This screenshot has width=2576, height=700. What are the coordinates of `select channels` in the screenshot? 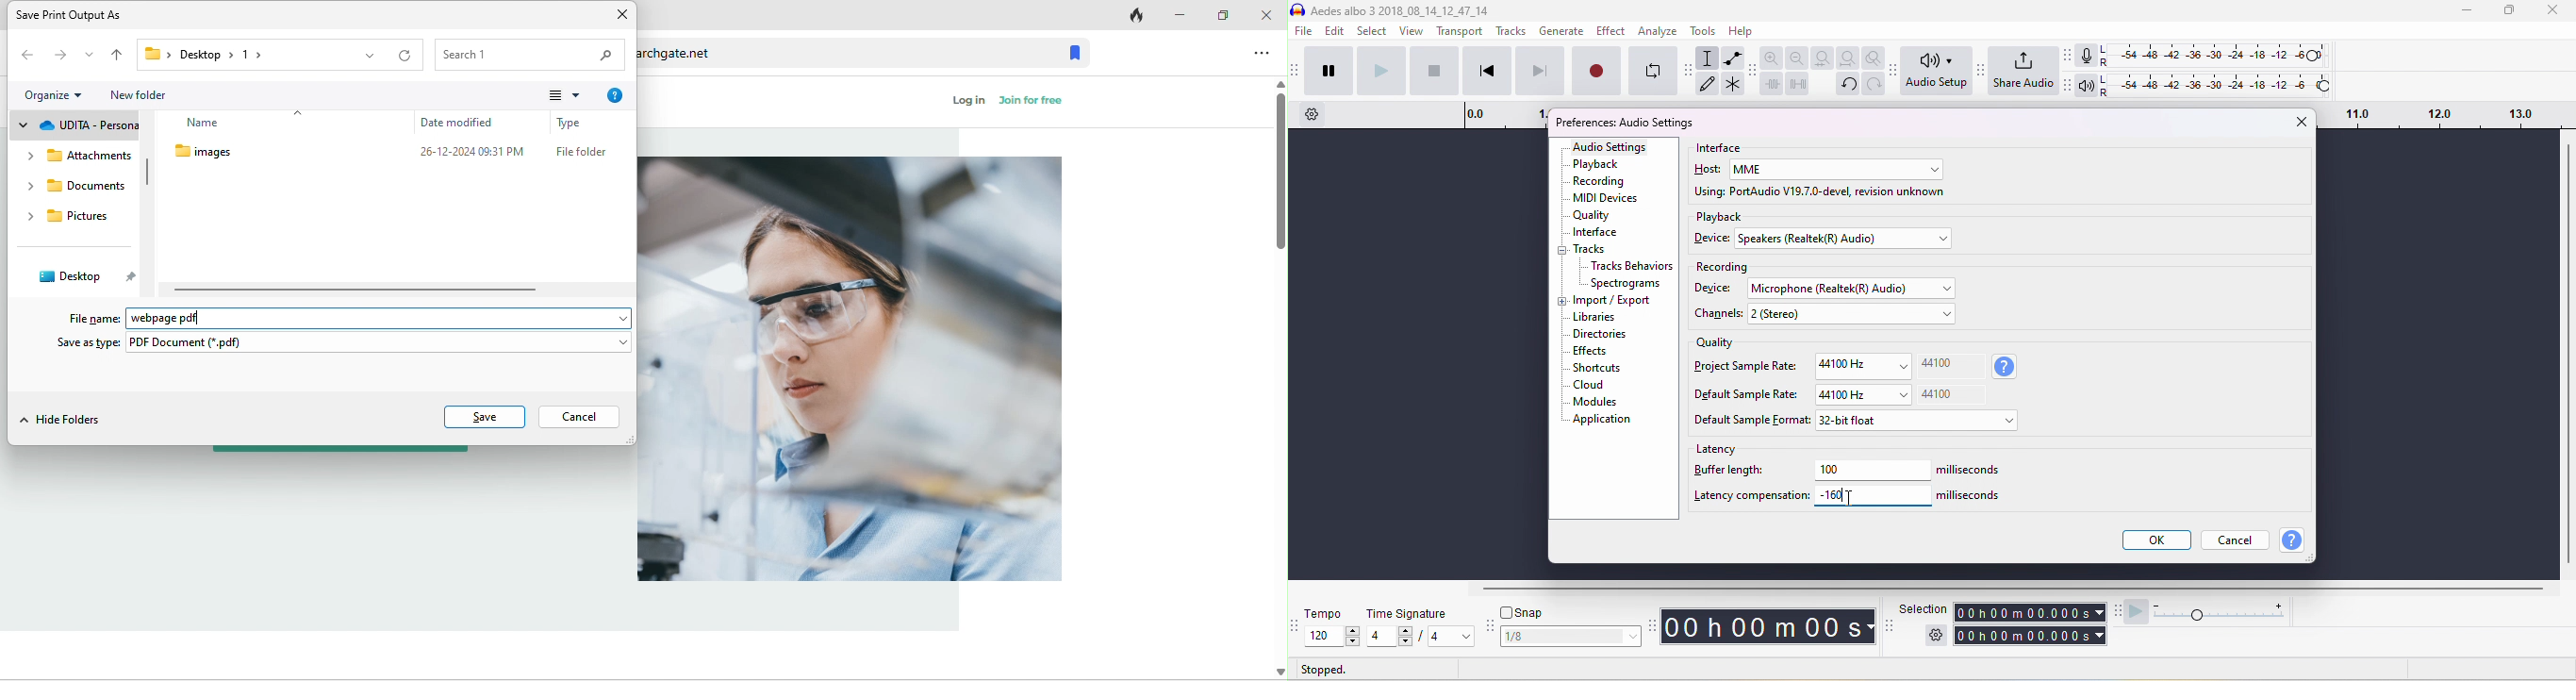 It's located at (1854, 316).